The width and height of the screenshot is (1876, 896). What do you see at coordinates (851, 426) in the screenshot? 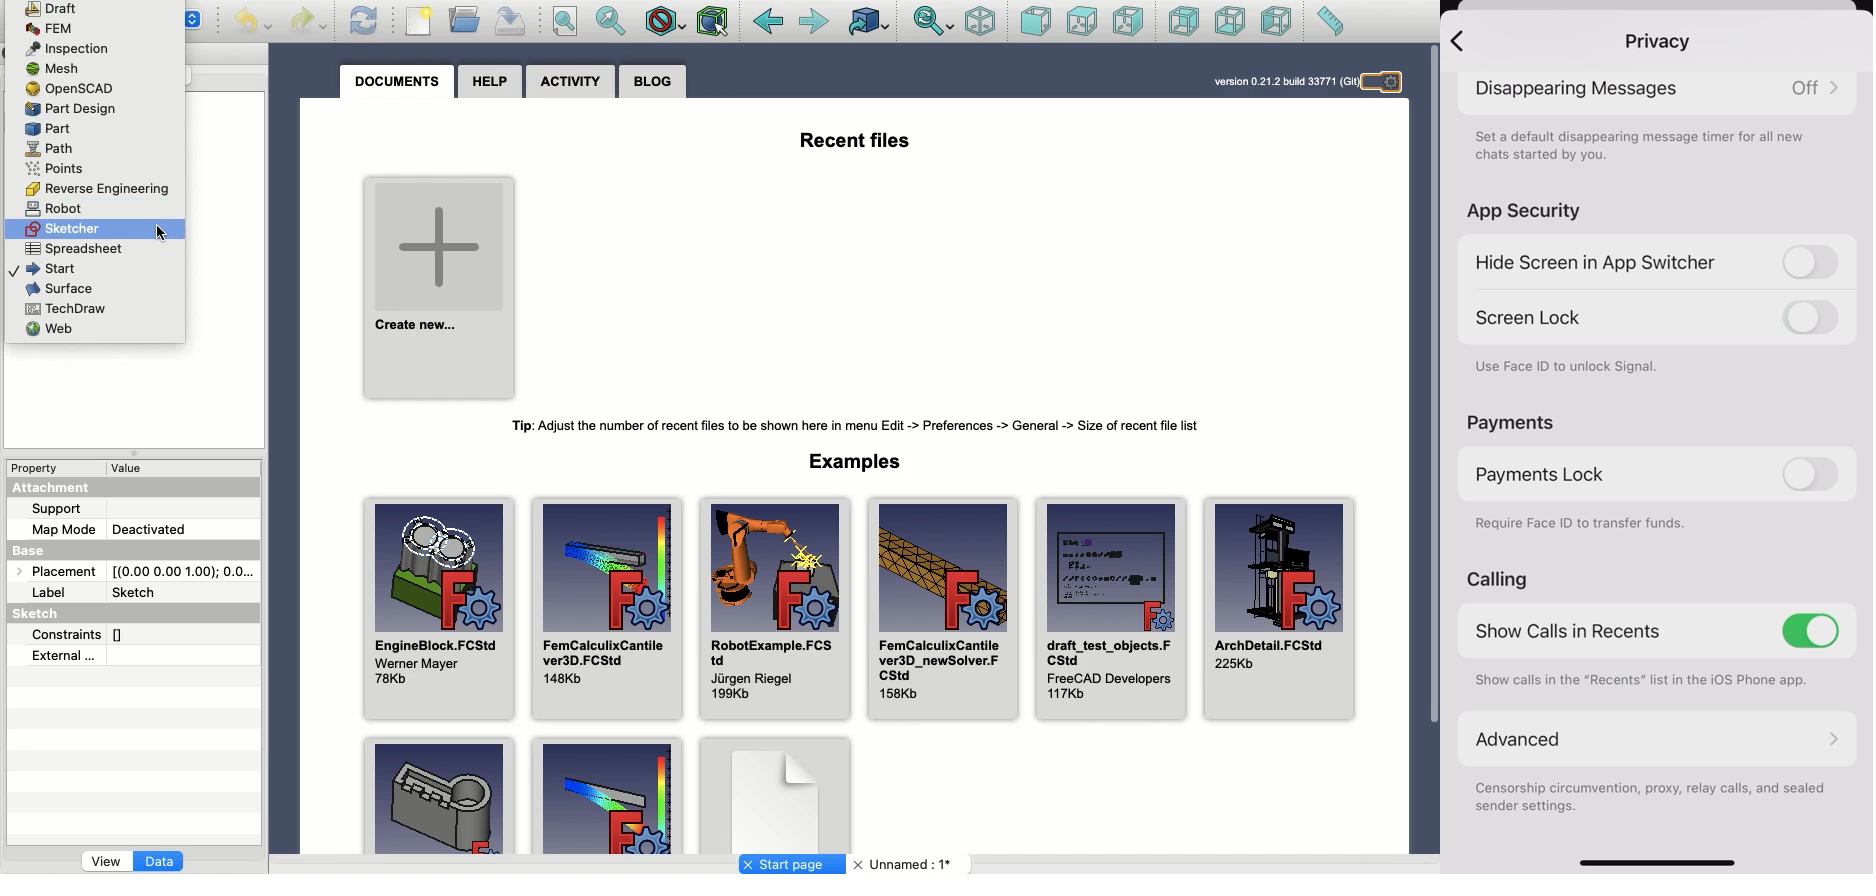
I see `Tip: Adjust the number of recent files to be shown here in menu Edit -> Preferences -> General -> Size of recent file list` at bounding box center [851, 426].